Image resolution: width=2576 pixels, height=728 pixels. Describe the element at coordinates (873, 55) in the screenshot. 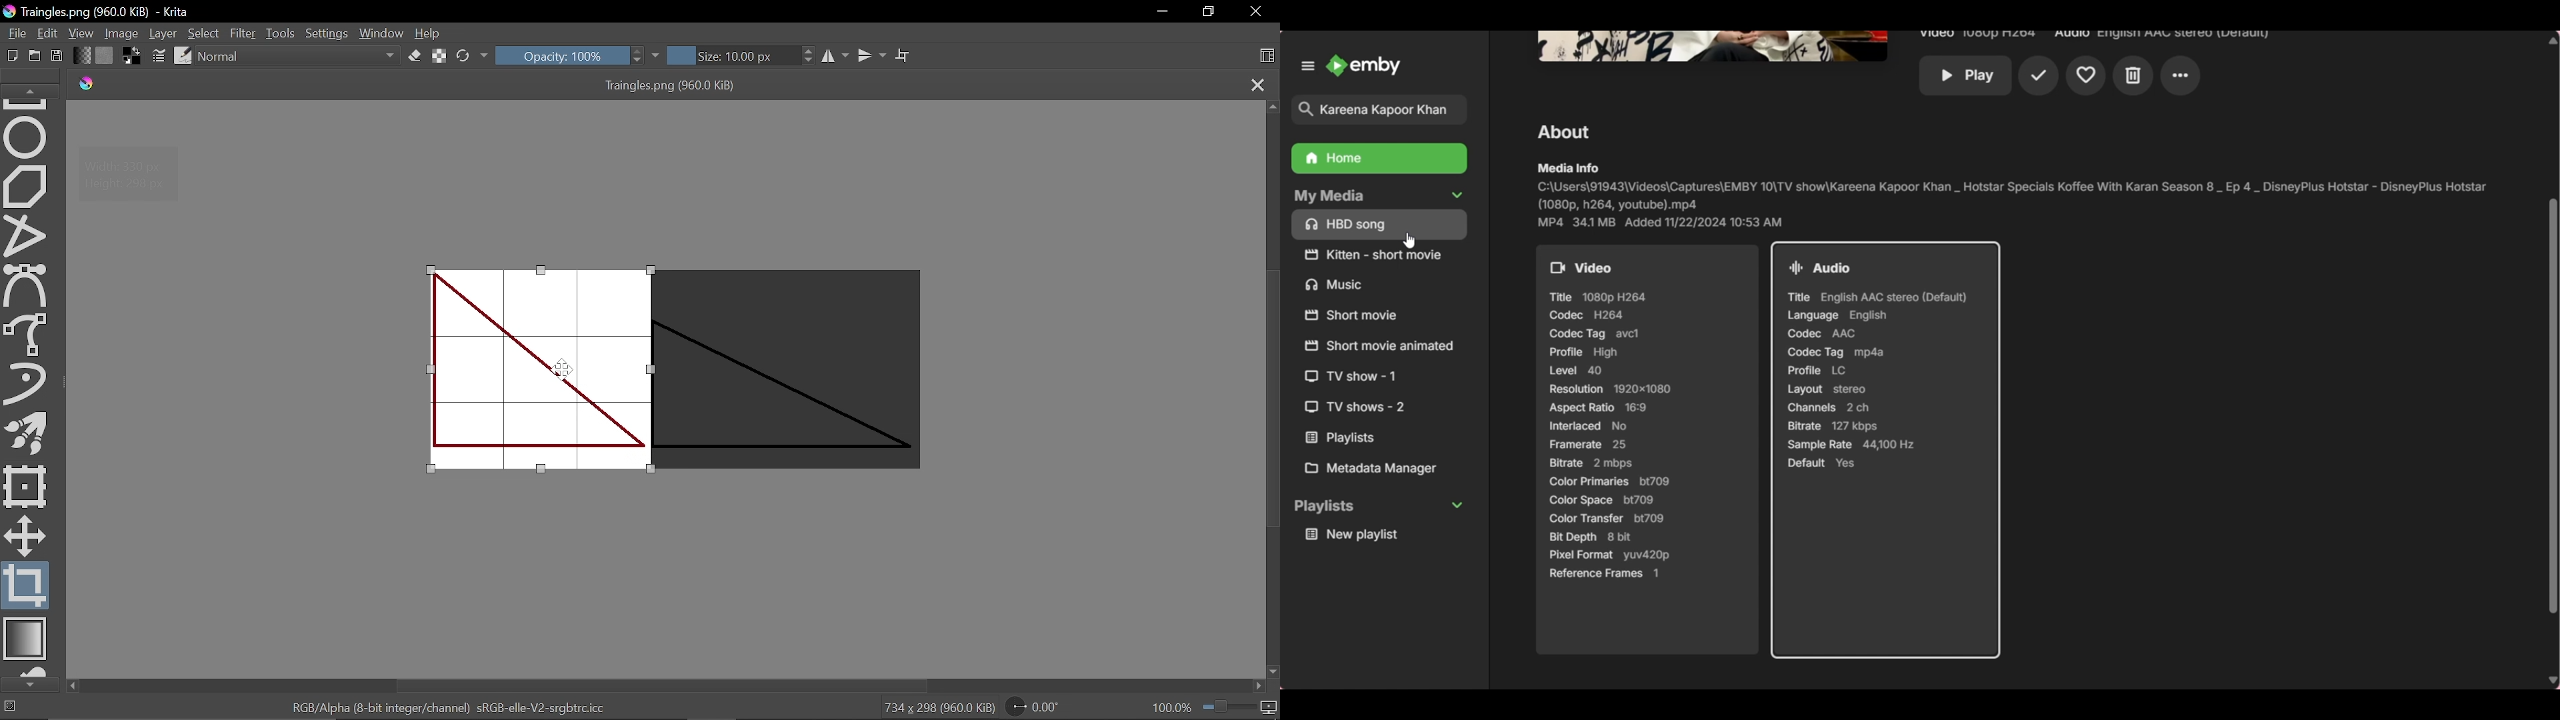

I see `Vertical mirror tool` at that location.